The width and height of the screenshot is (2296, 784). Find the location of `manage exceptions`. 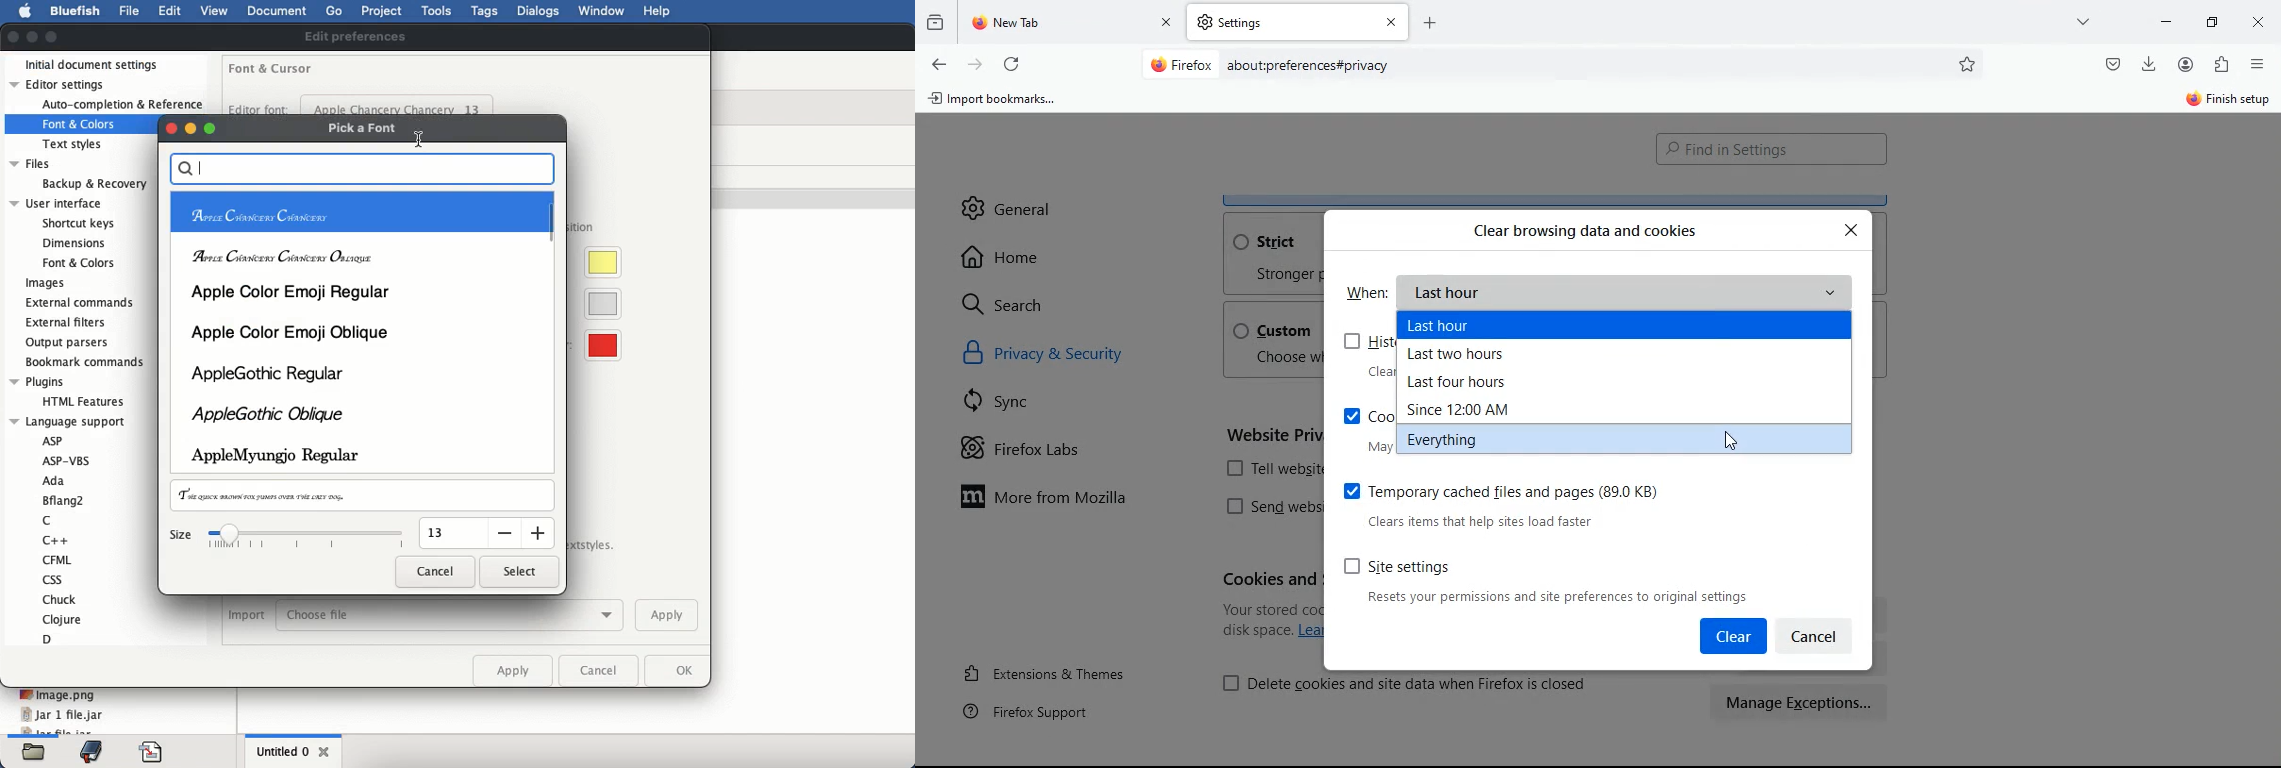

manage exceptions is located at coordinates (1801, 702).